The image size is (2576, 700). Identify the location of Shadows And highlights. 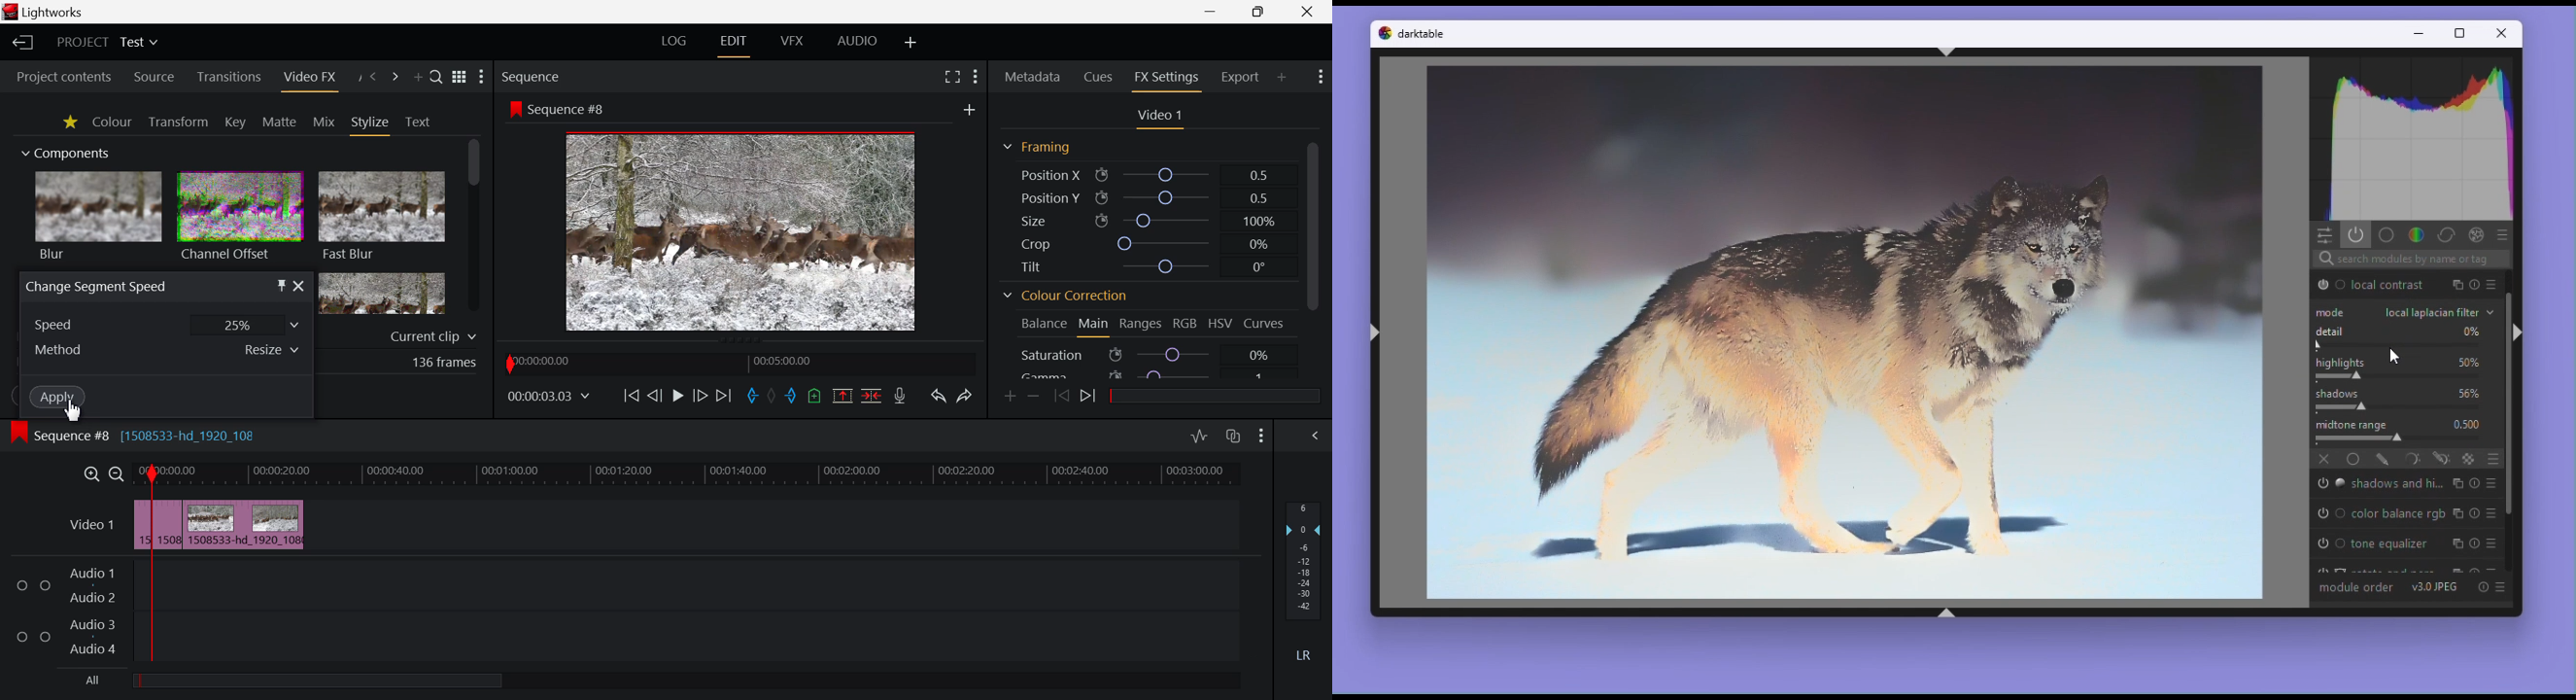
(2395, 484).